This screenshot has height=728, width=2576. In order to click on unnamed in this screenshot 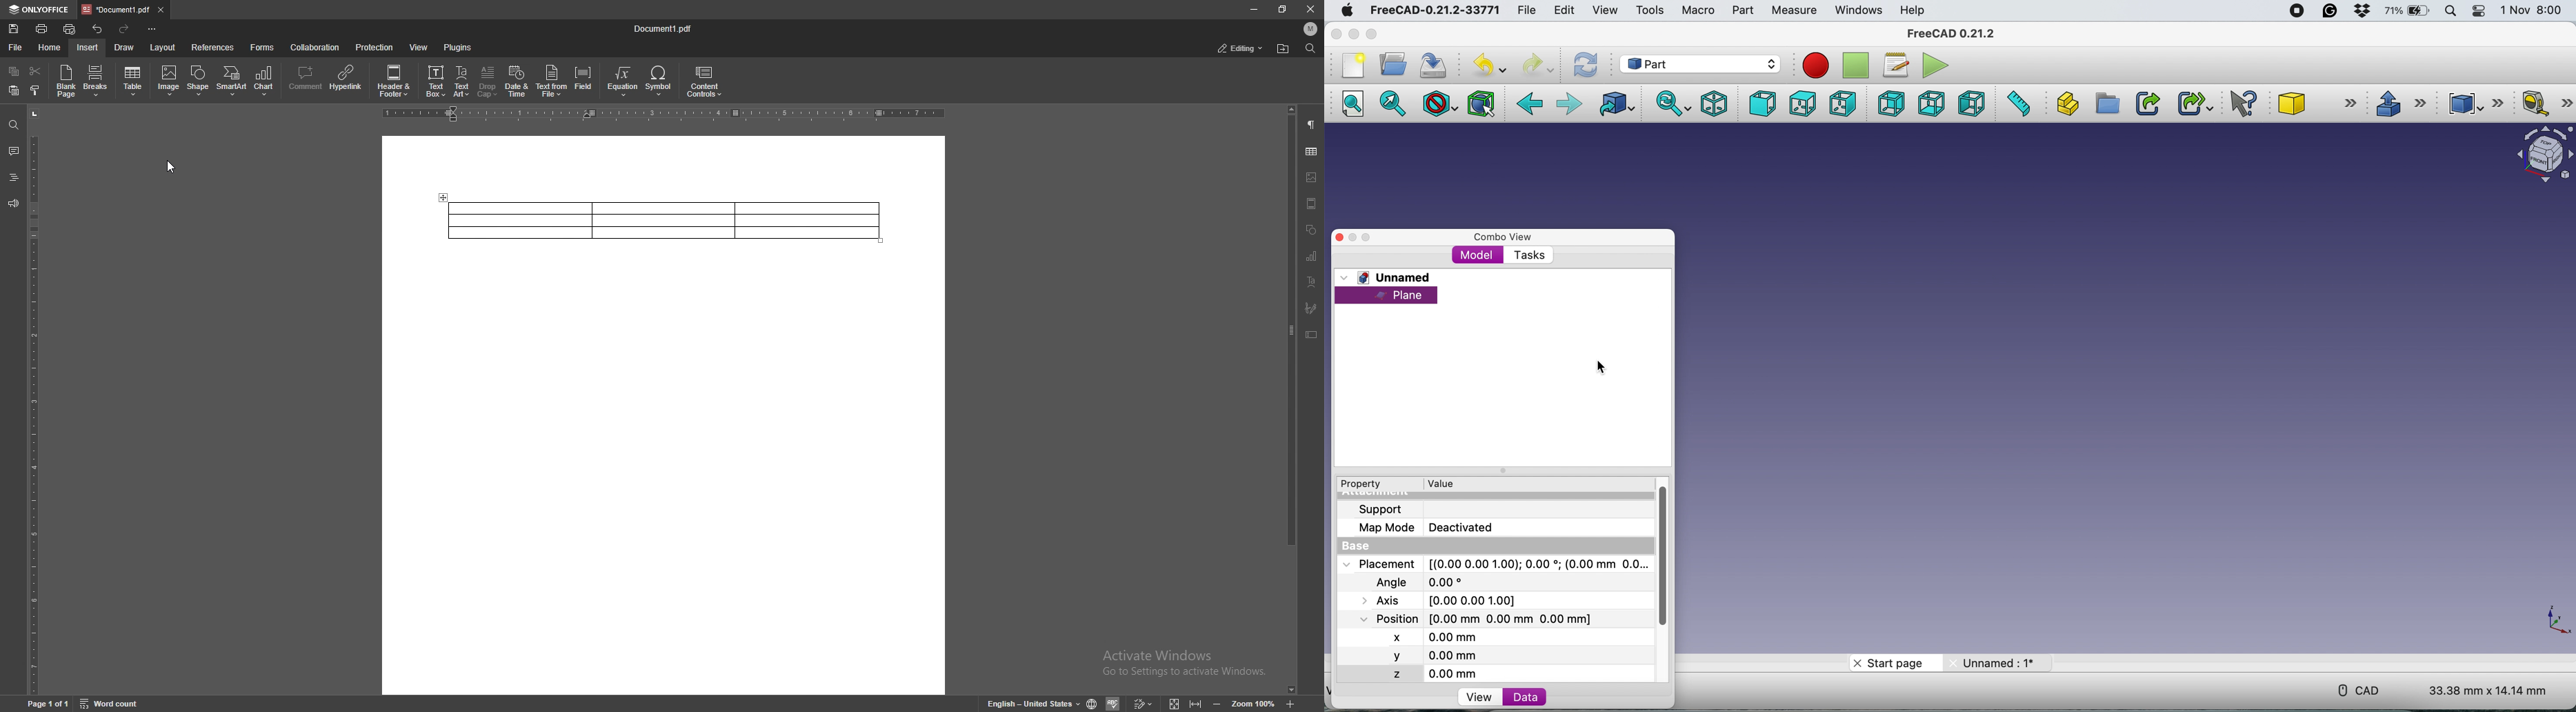, I will do `click(1389, 277)`.